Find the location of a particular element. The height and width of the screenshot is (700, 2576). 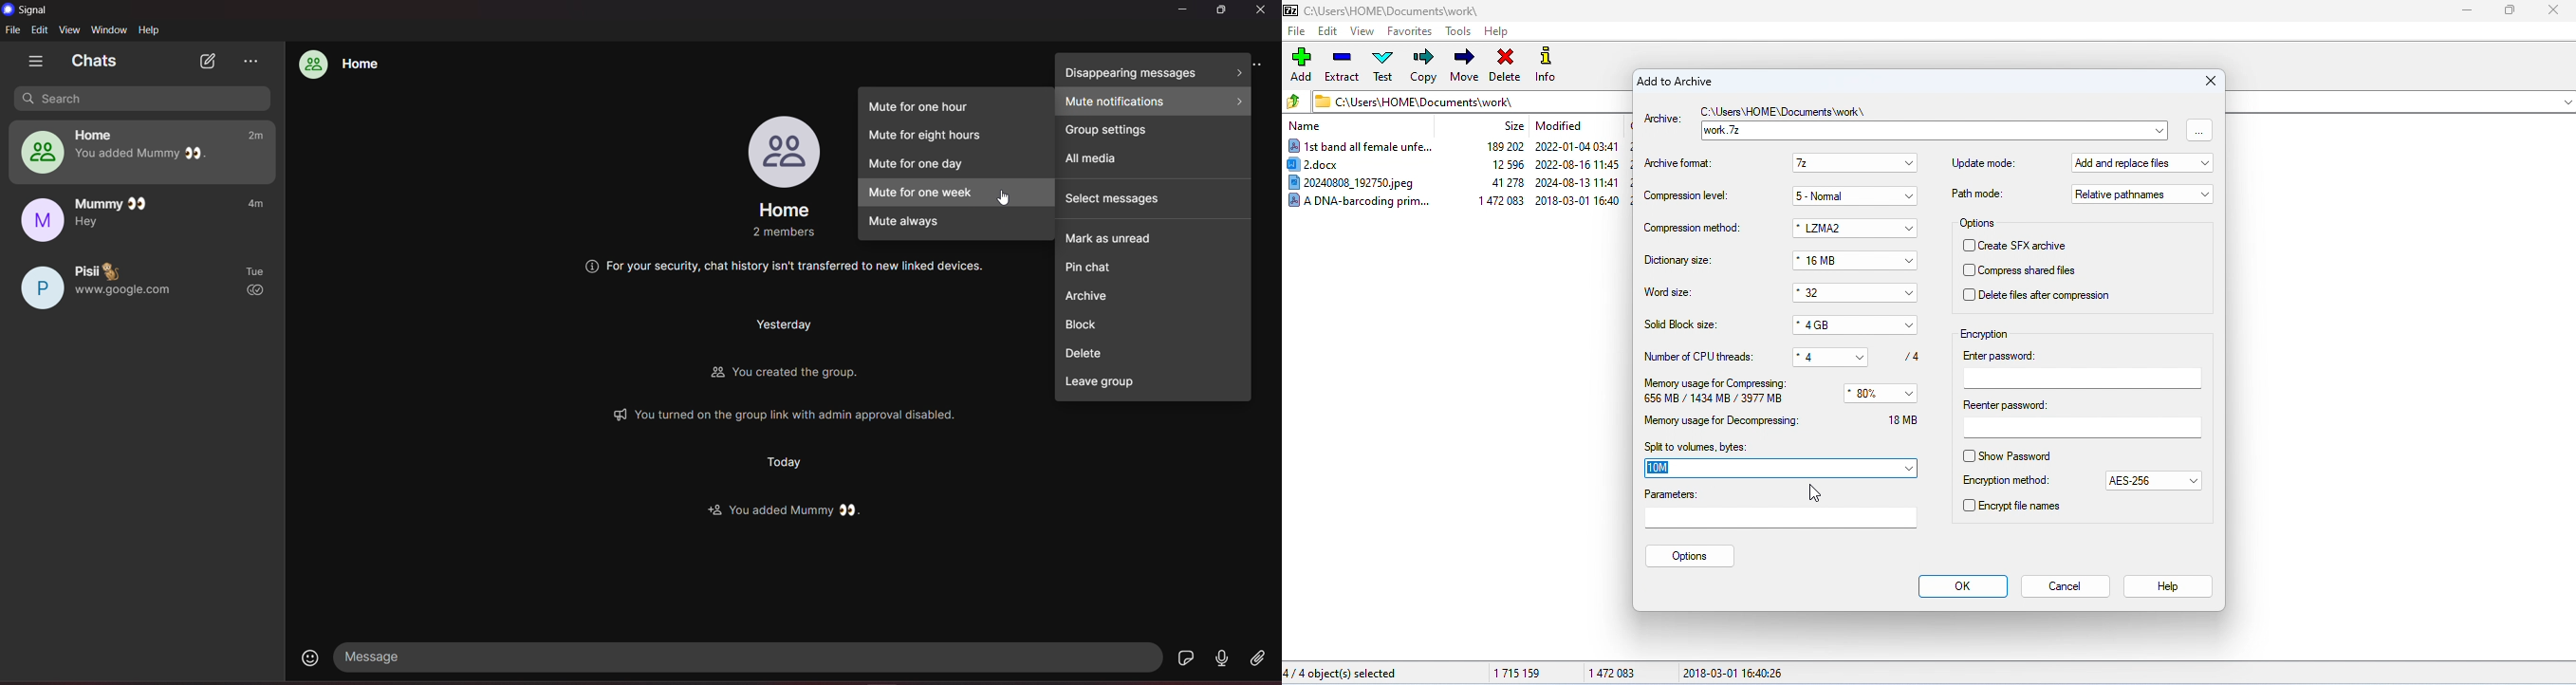

archive format is located at coordinates (1682, 164).